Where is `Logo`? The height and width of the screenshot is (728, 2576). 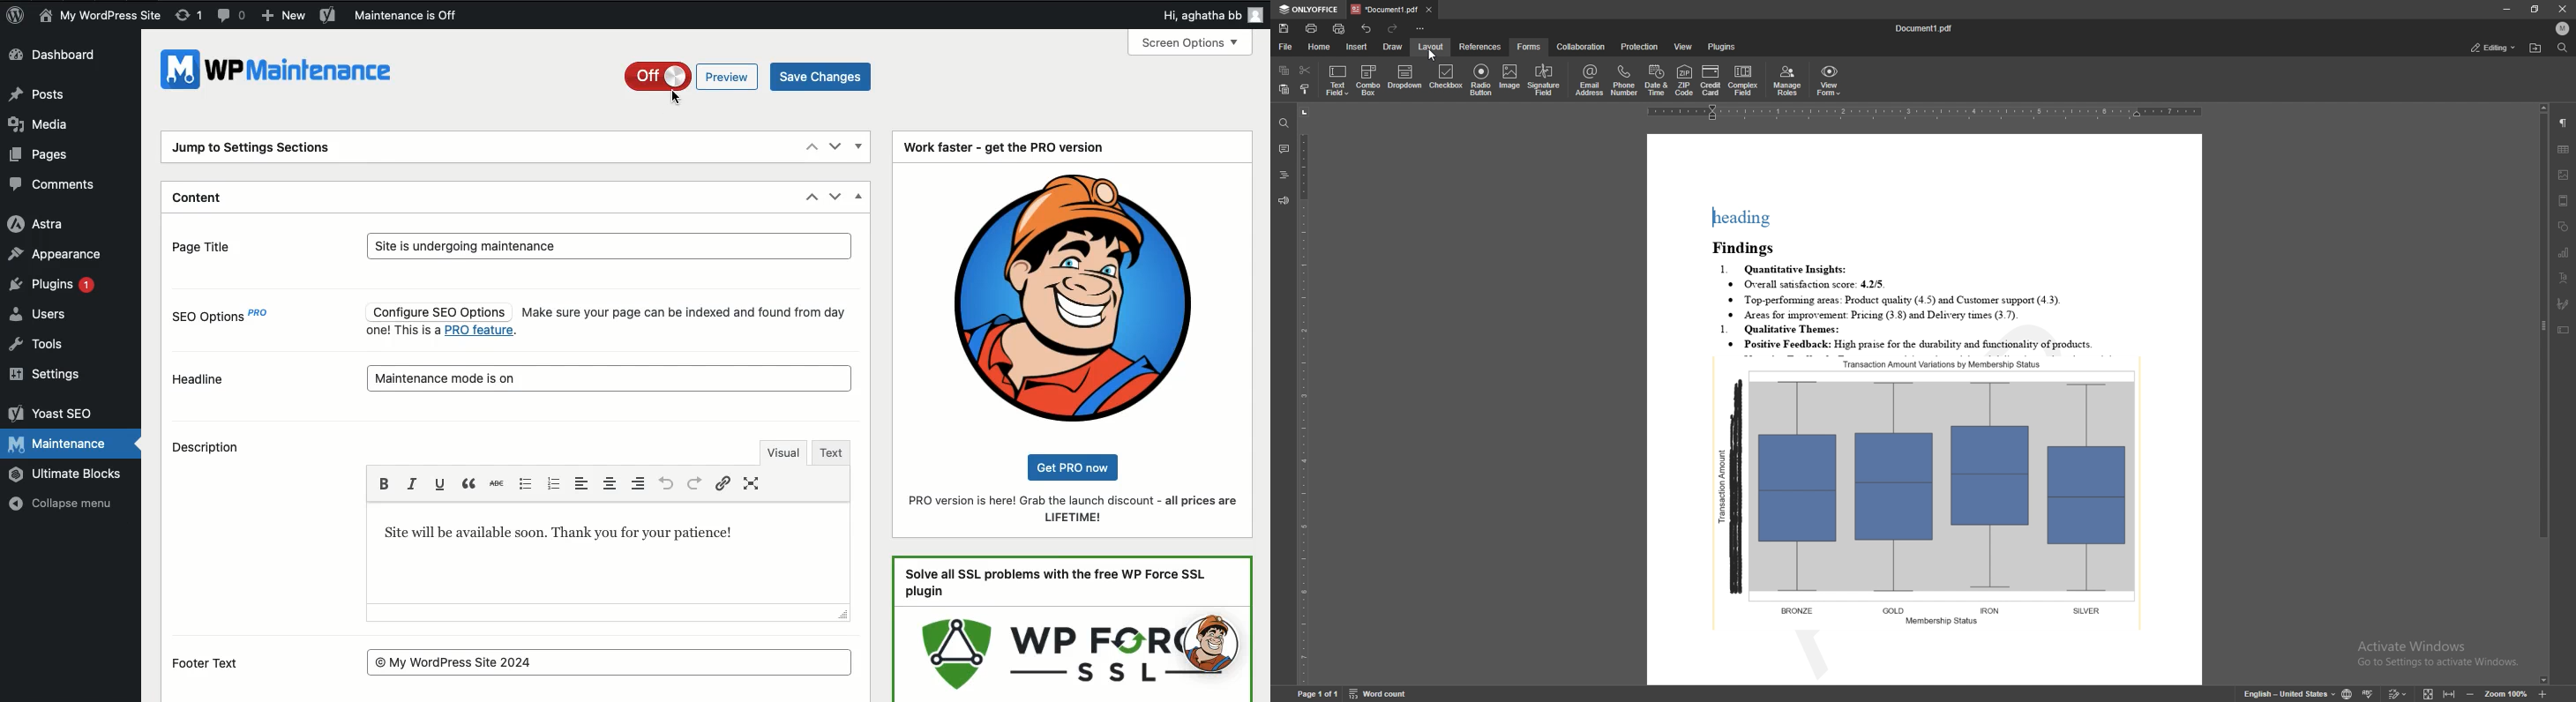 Logo is located at coordinates (14, 15).